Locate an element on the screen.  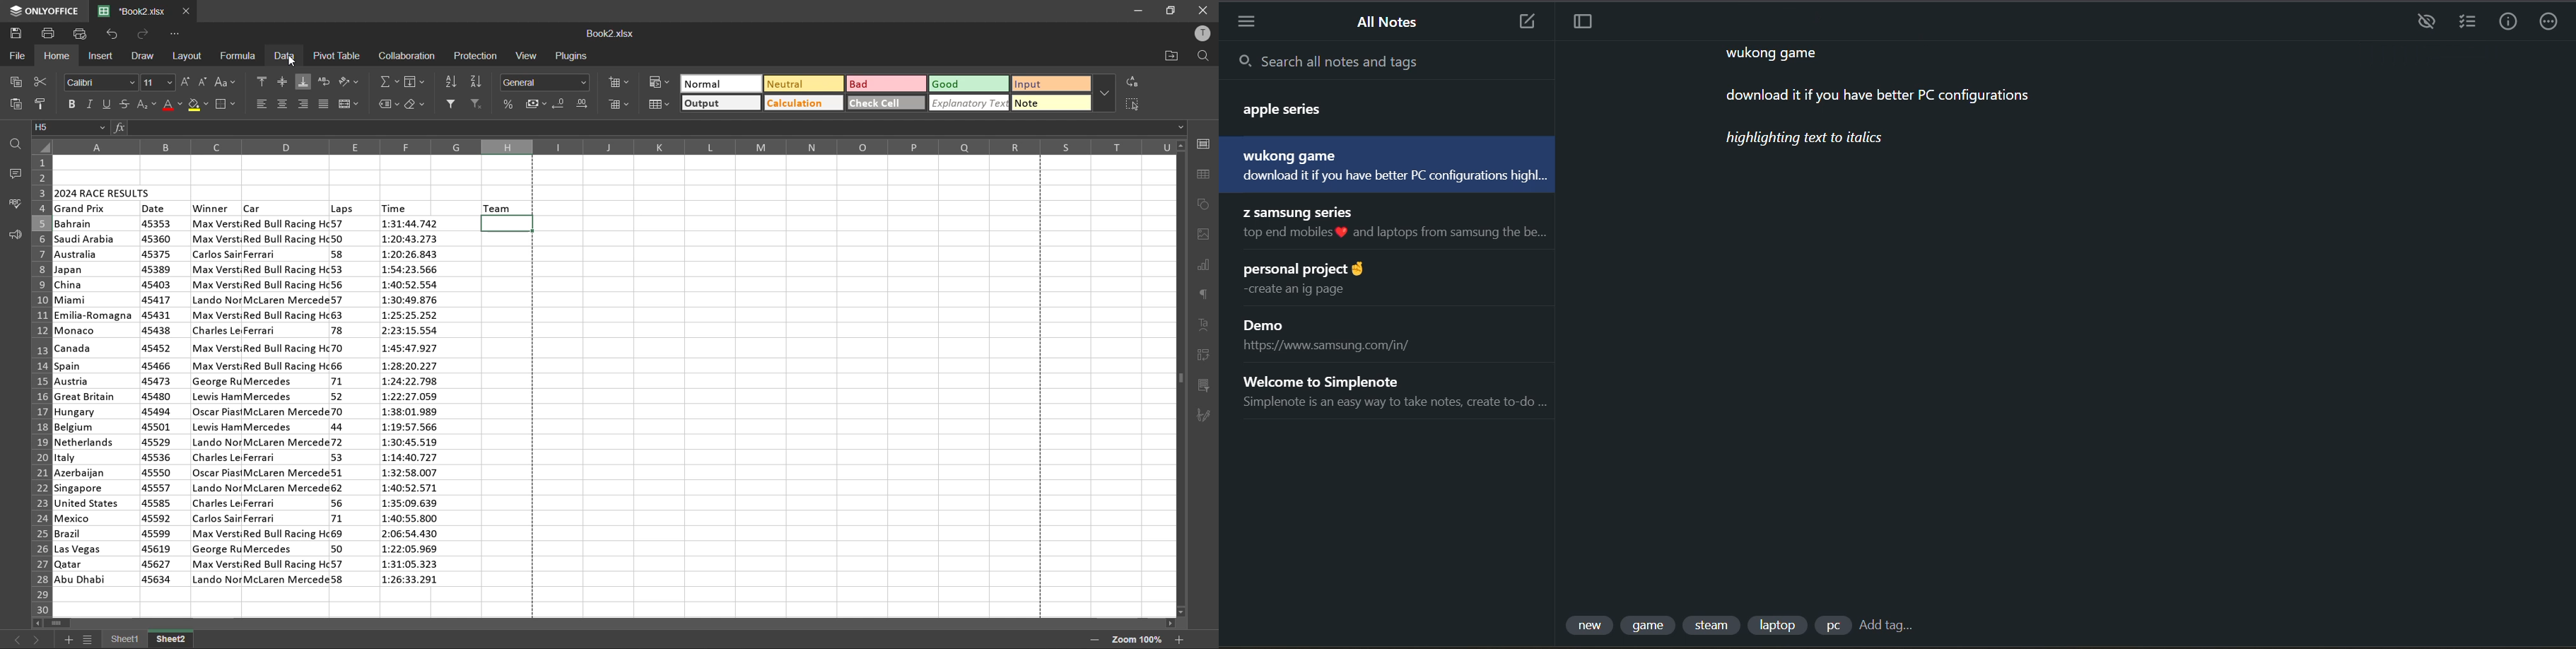
scrollbar is located at coordinates (606, 625).